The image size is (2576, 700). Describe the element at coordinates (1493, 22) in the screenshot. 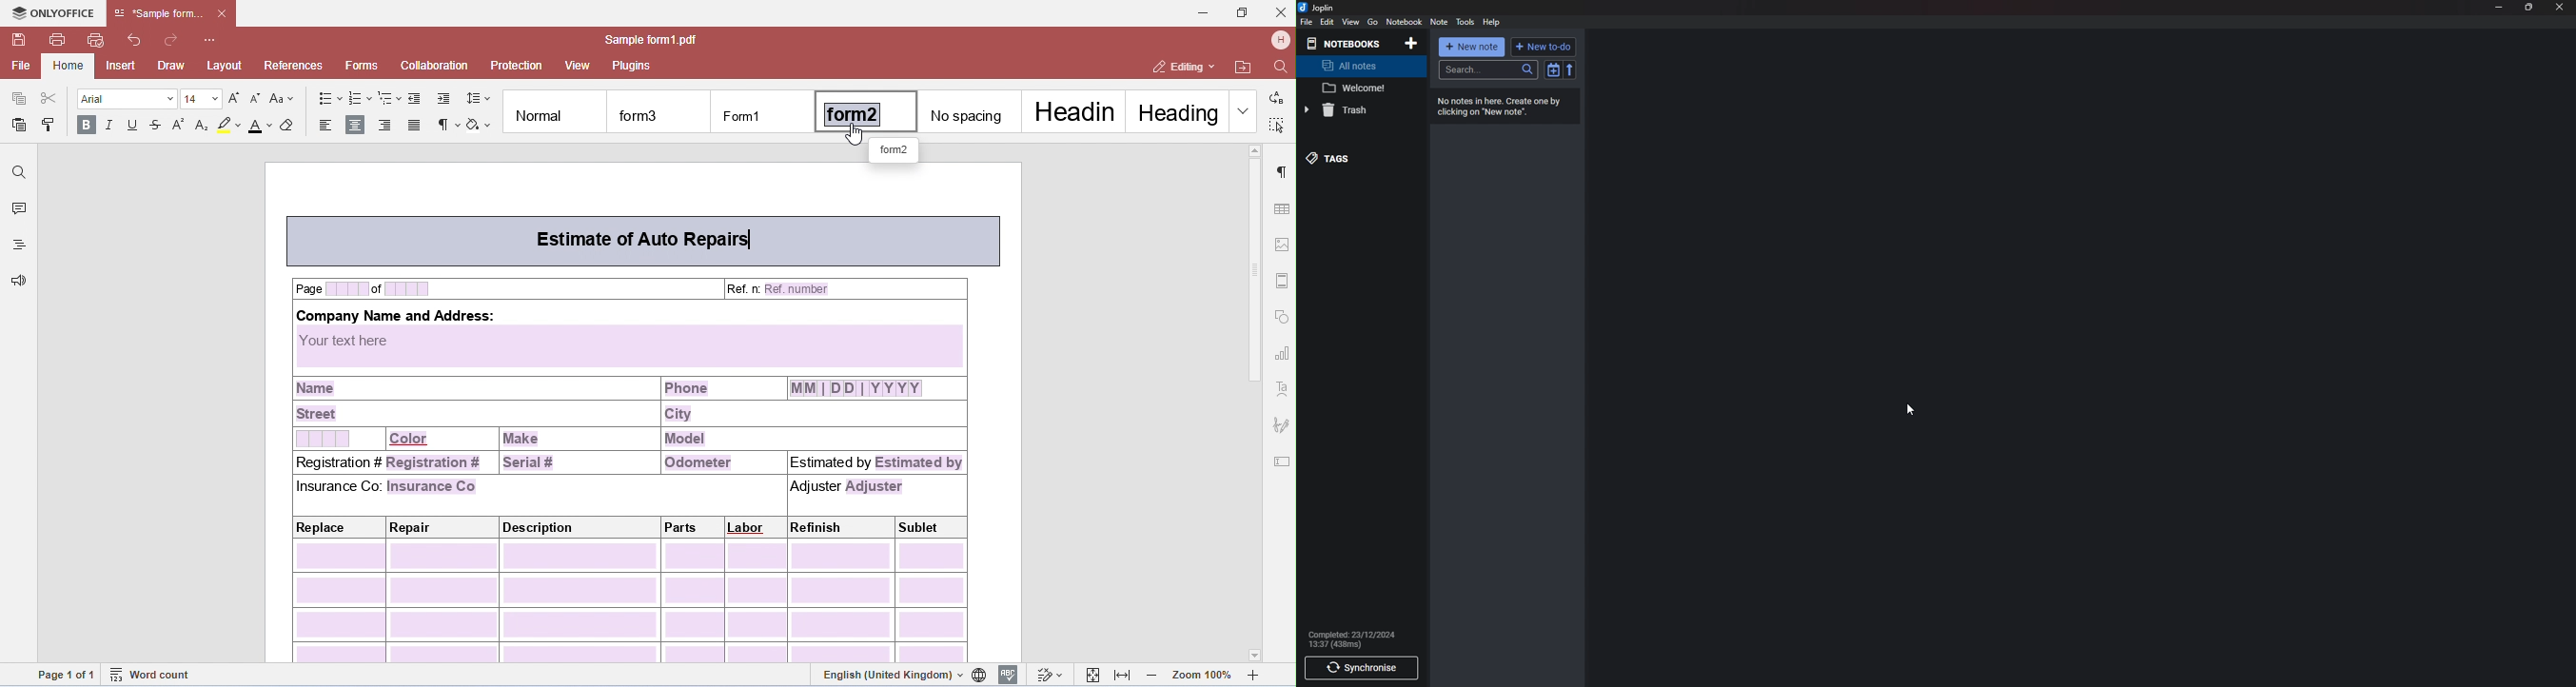

I see `Help` at that location.